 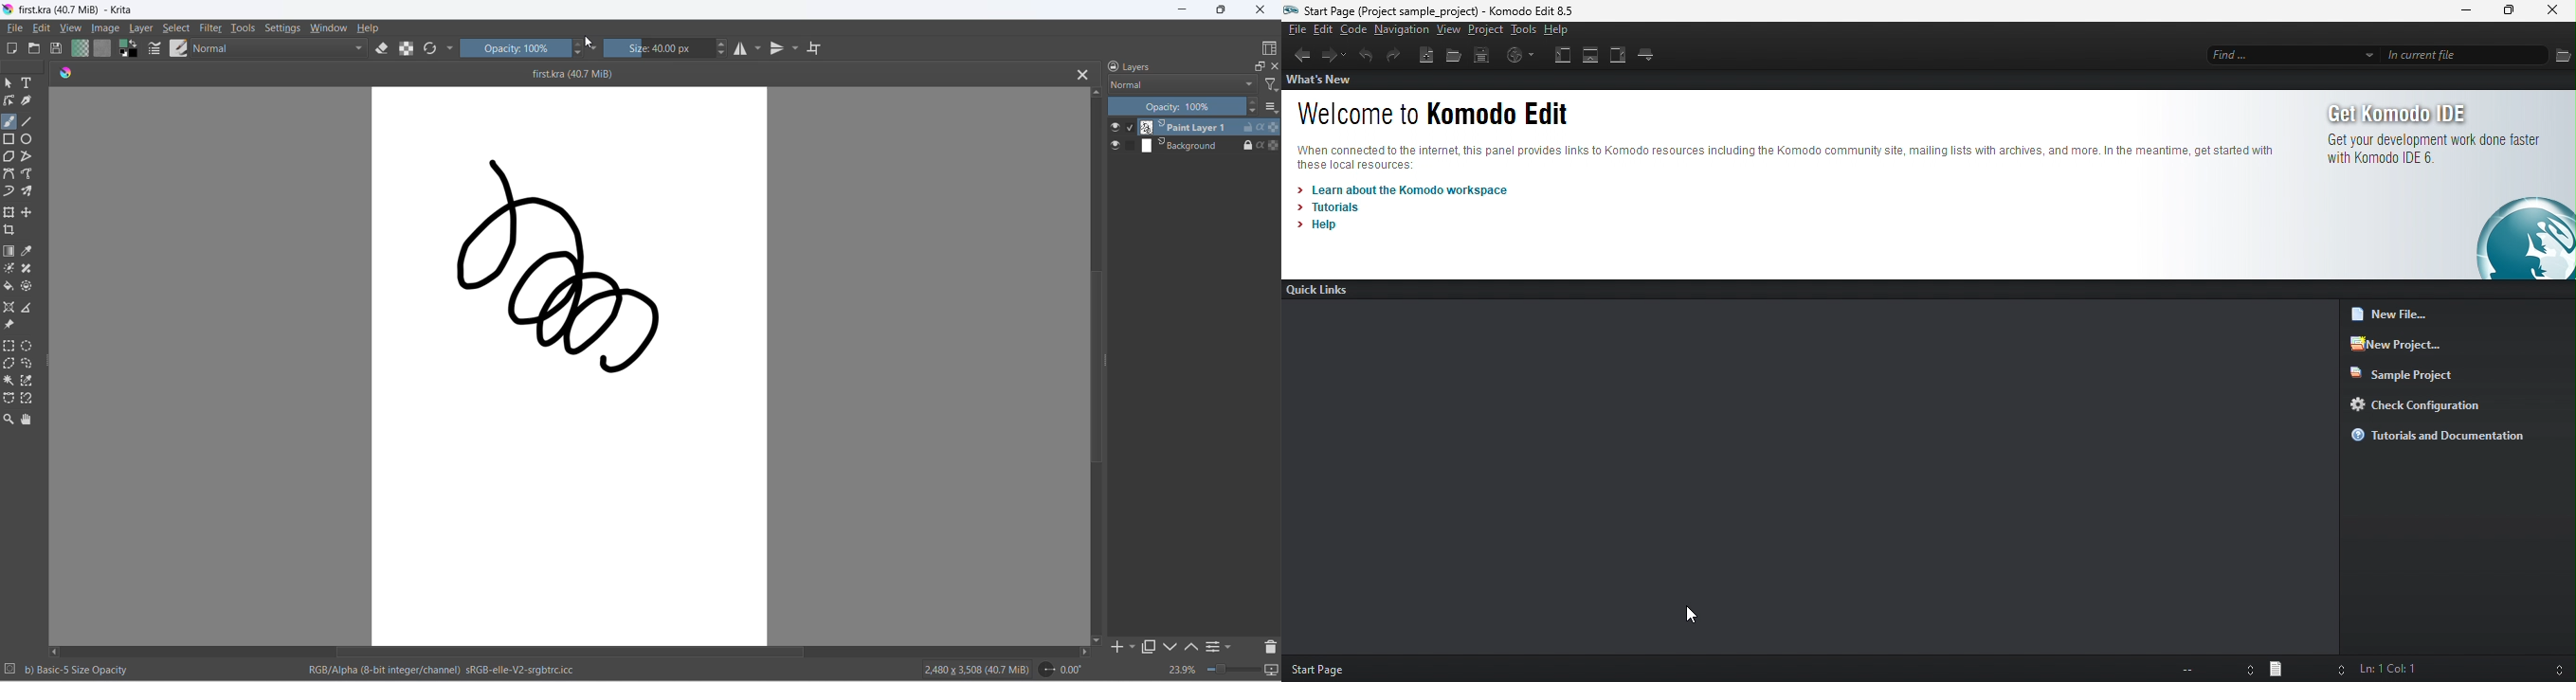 I want to click on layer, so click(x=142, y=28).